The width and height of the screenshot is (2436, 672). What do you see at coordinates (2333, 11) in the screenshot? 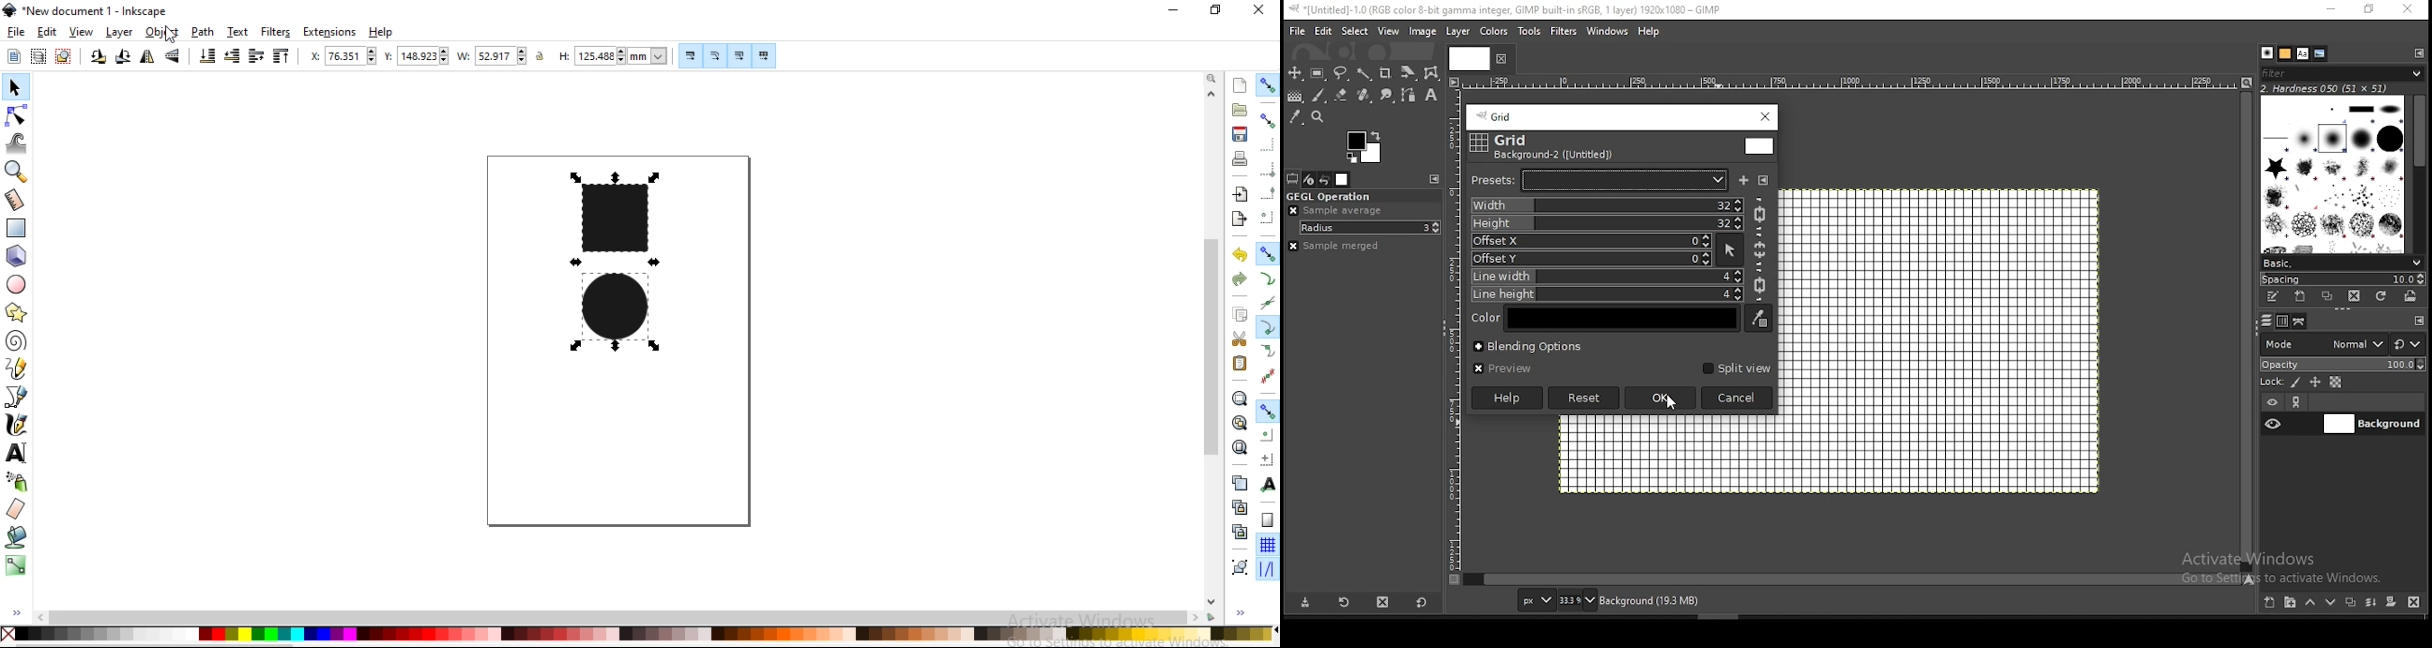
I see `minimize` at bounding box center [2333, 11].